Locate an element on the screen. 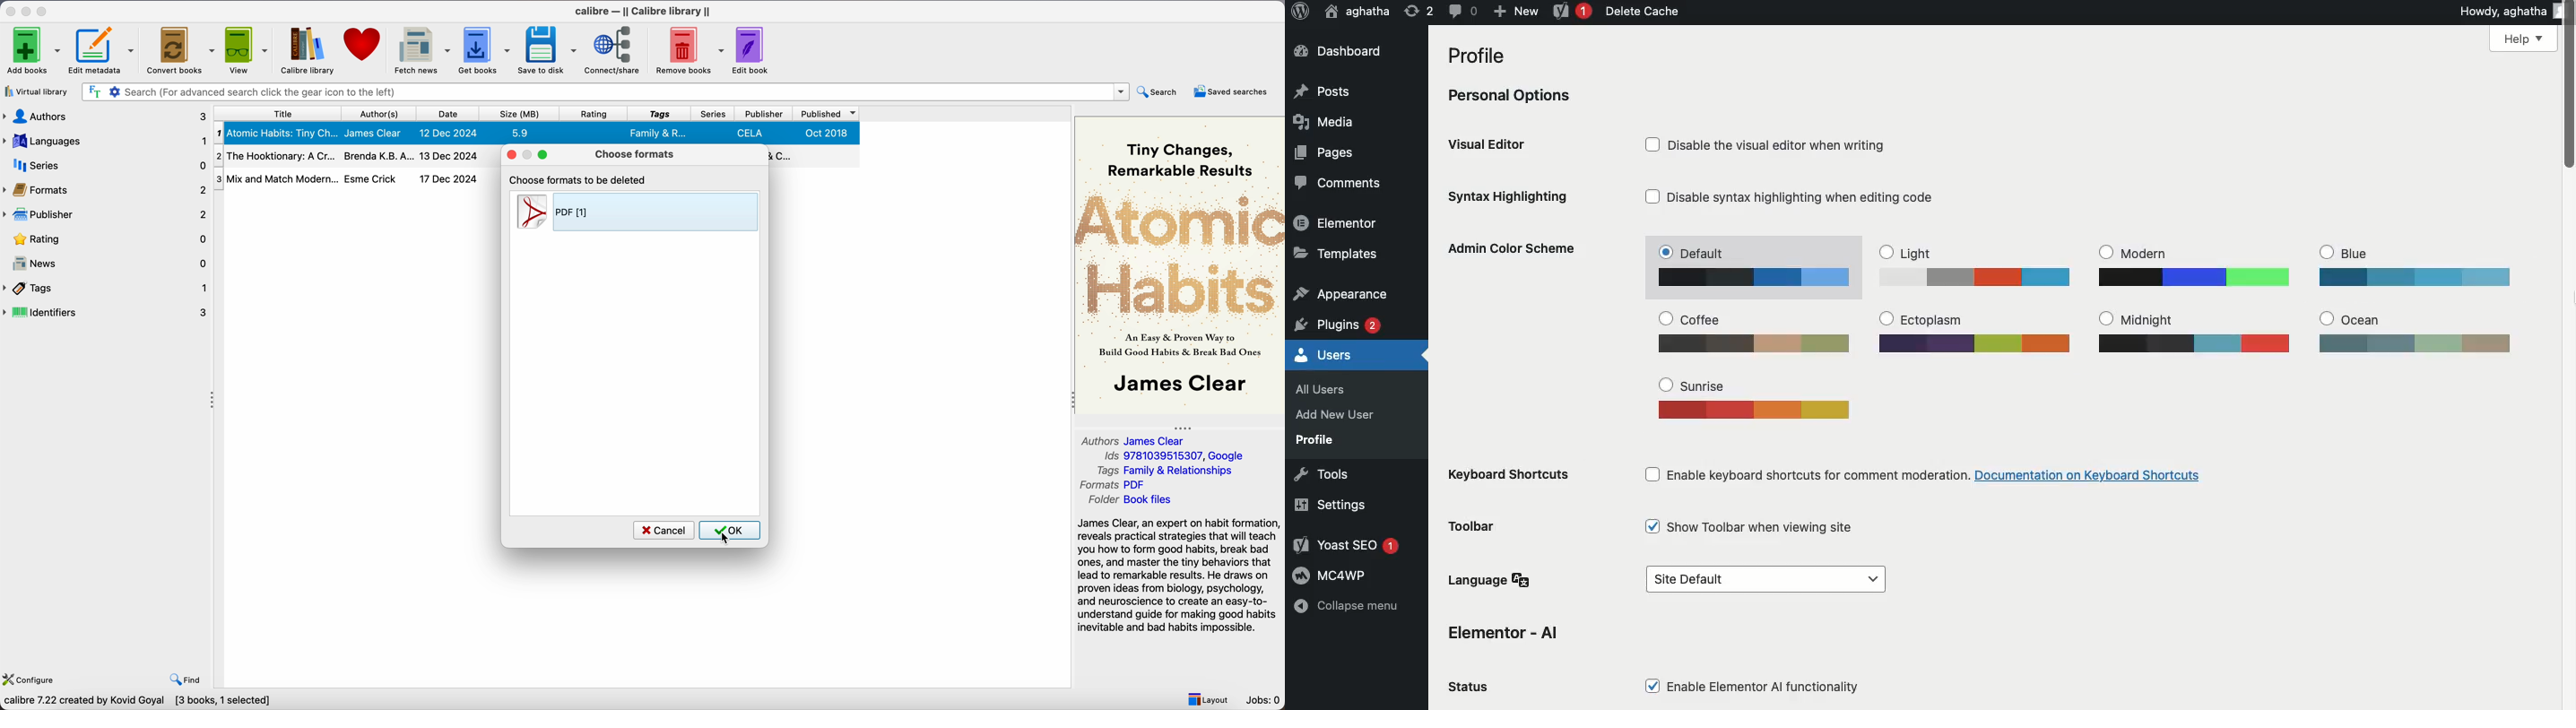  Posts is located at coordinates (1323, 93).